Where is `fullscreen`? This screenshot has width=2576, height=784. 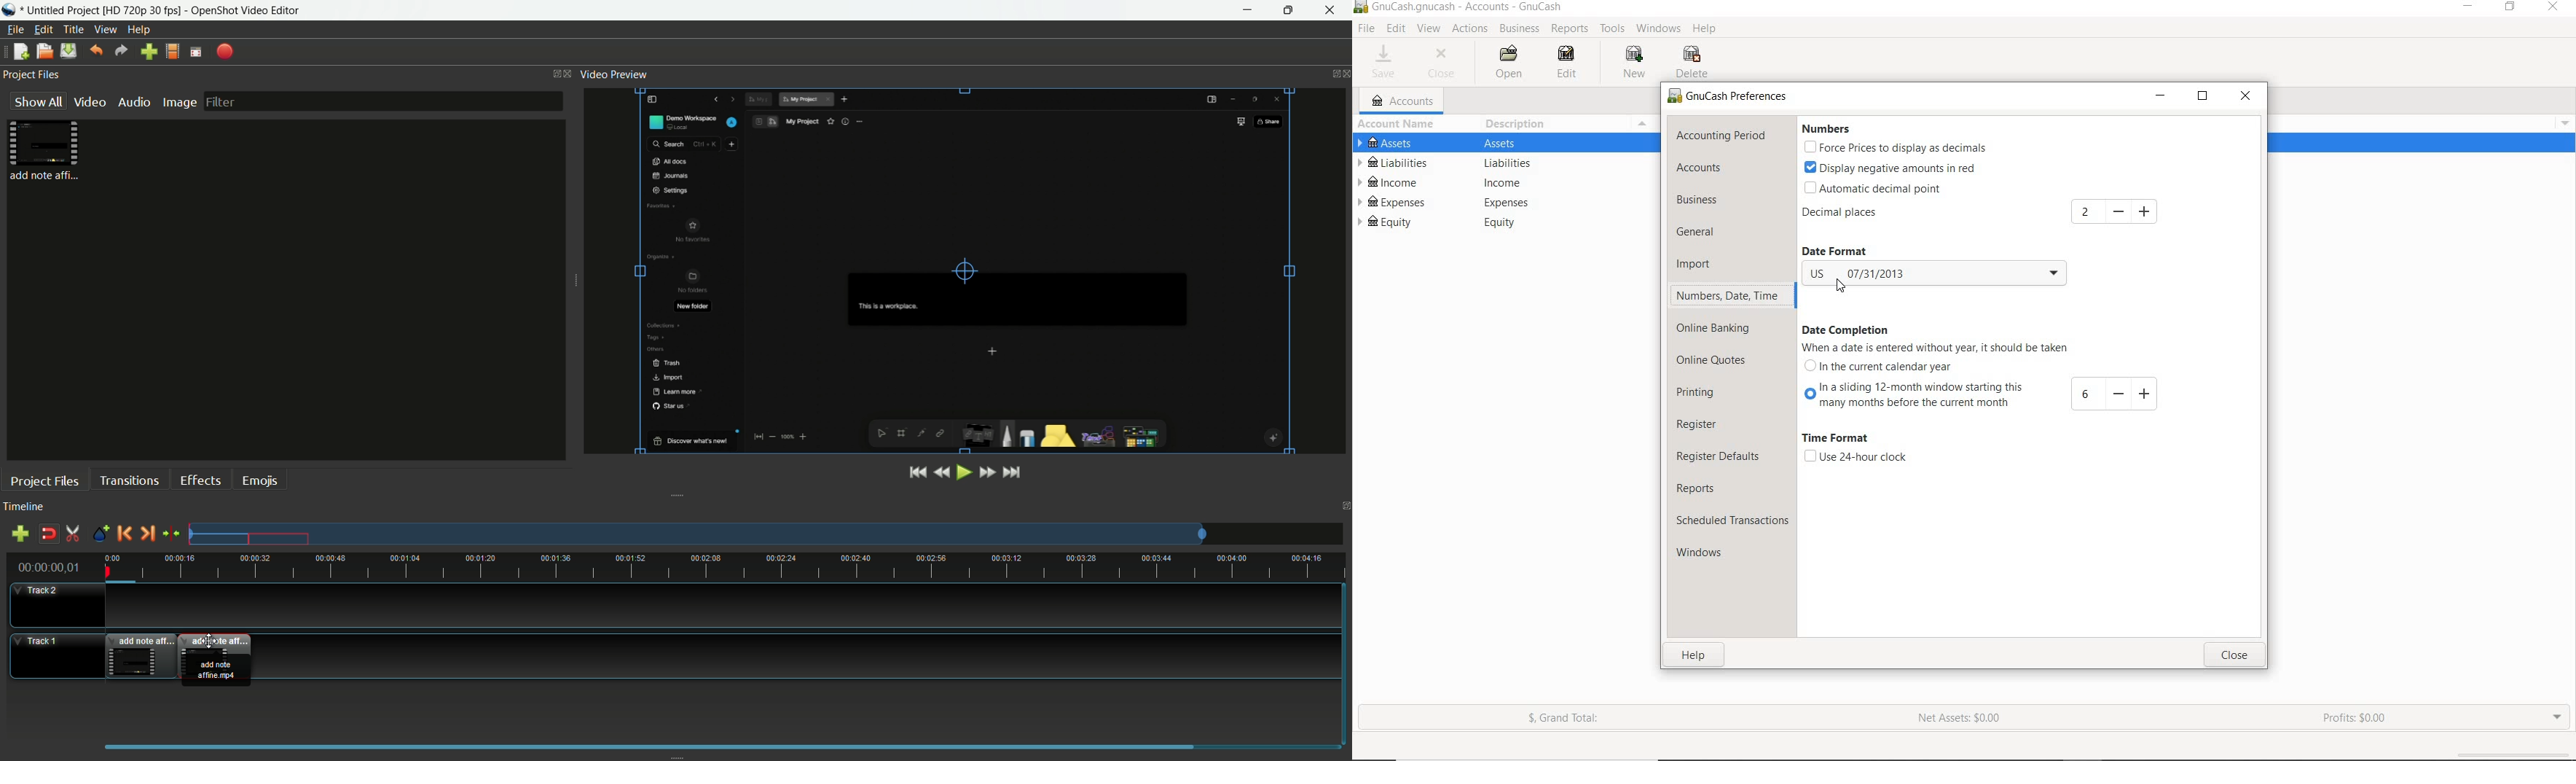 fullscreen is located at coordinates (196, 51).